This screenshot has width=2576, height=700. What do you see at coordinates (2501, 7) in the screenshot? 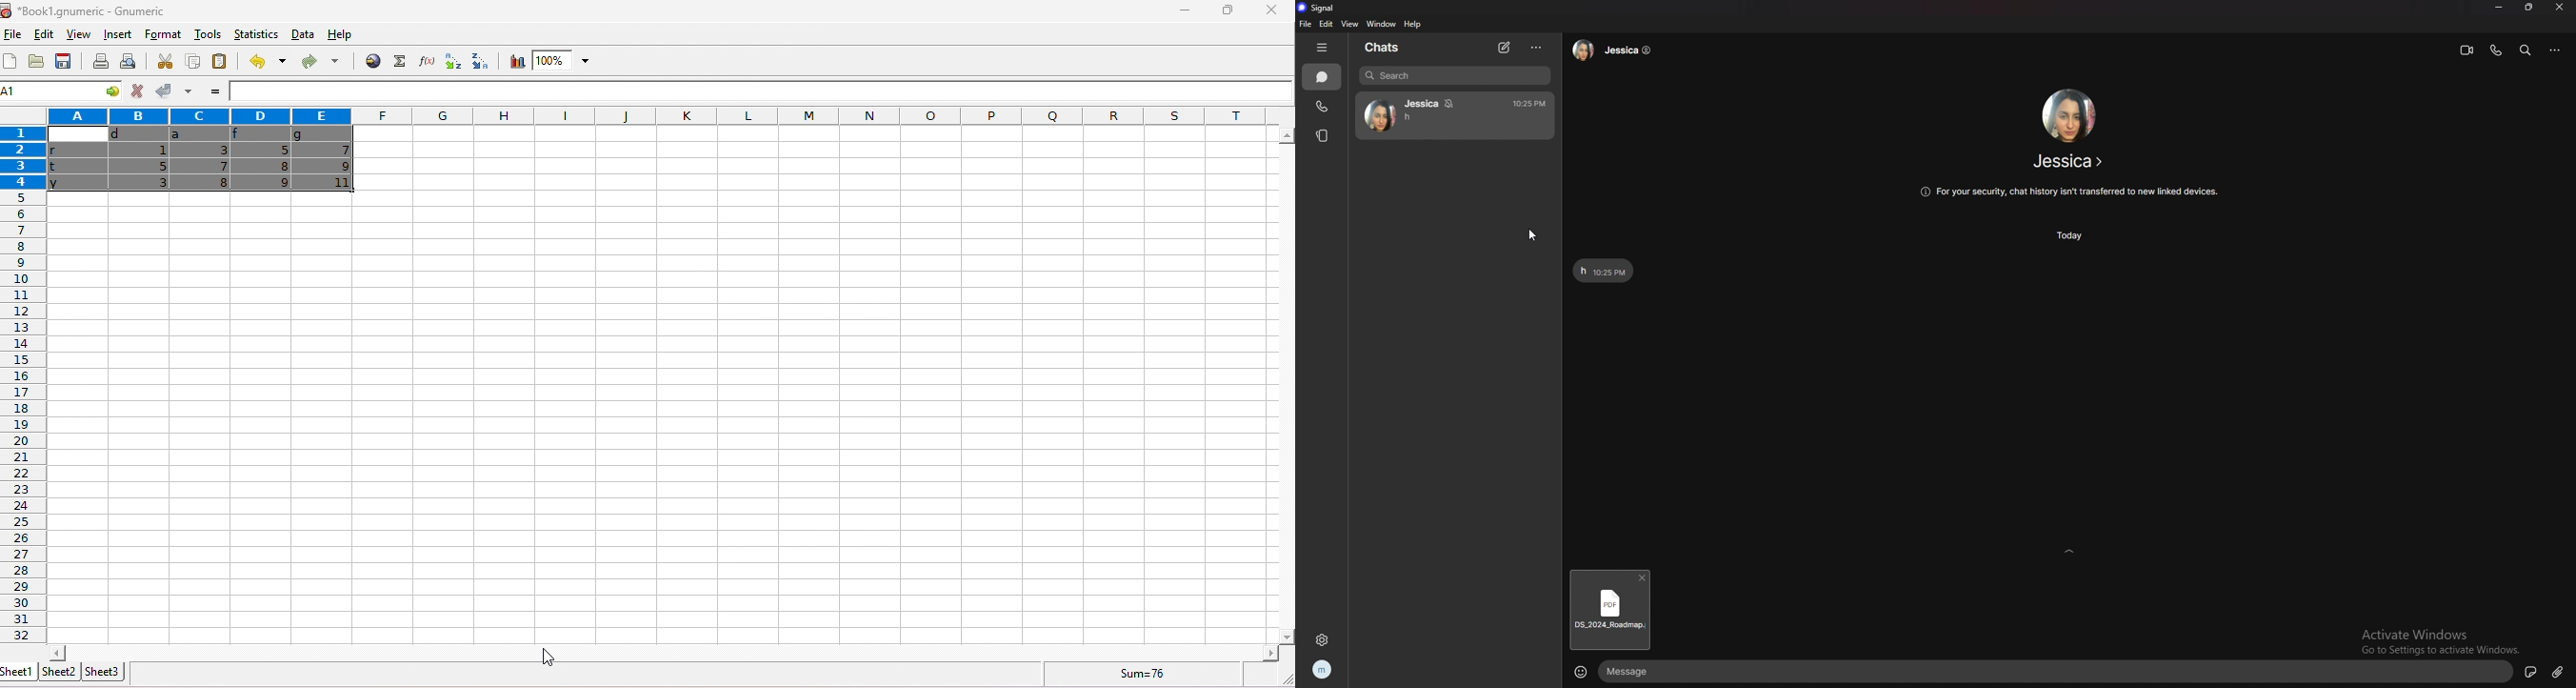
I see `minimize` at bounding box center [2501, 7].